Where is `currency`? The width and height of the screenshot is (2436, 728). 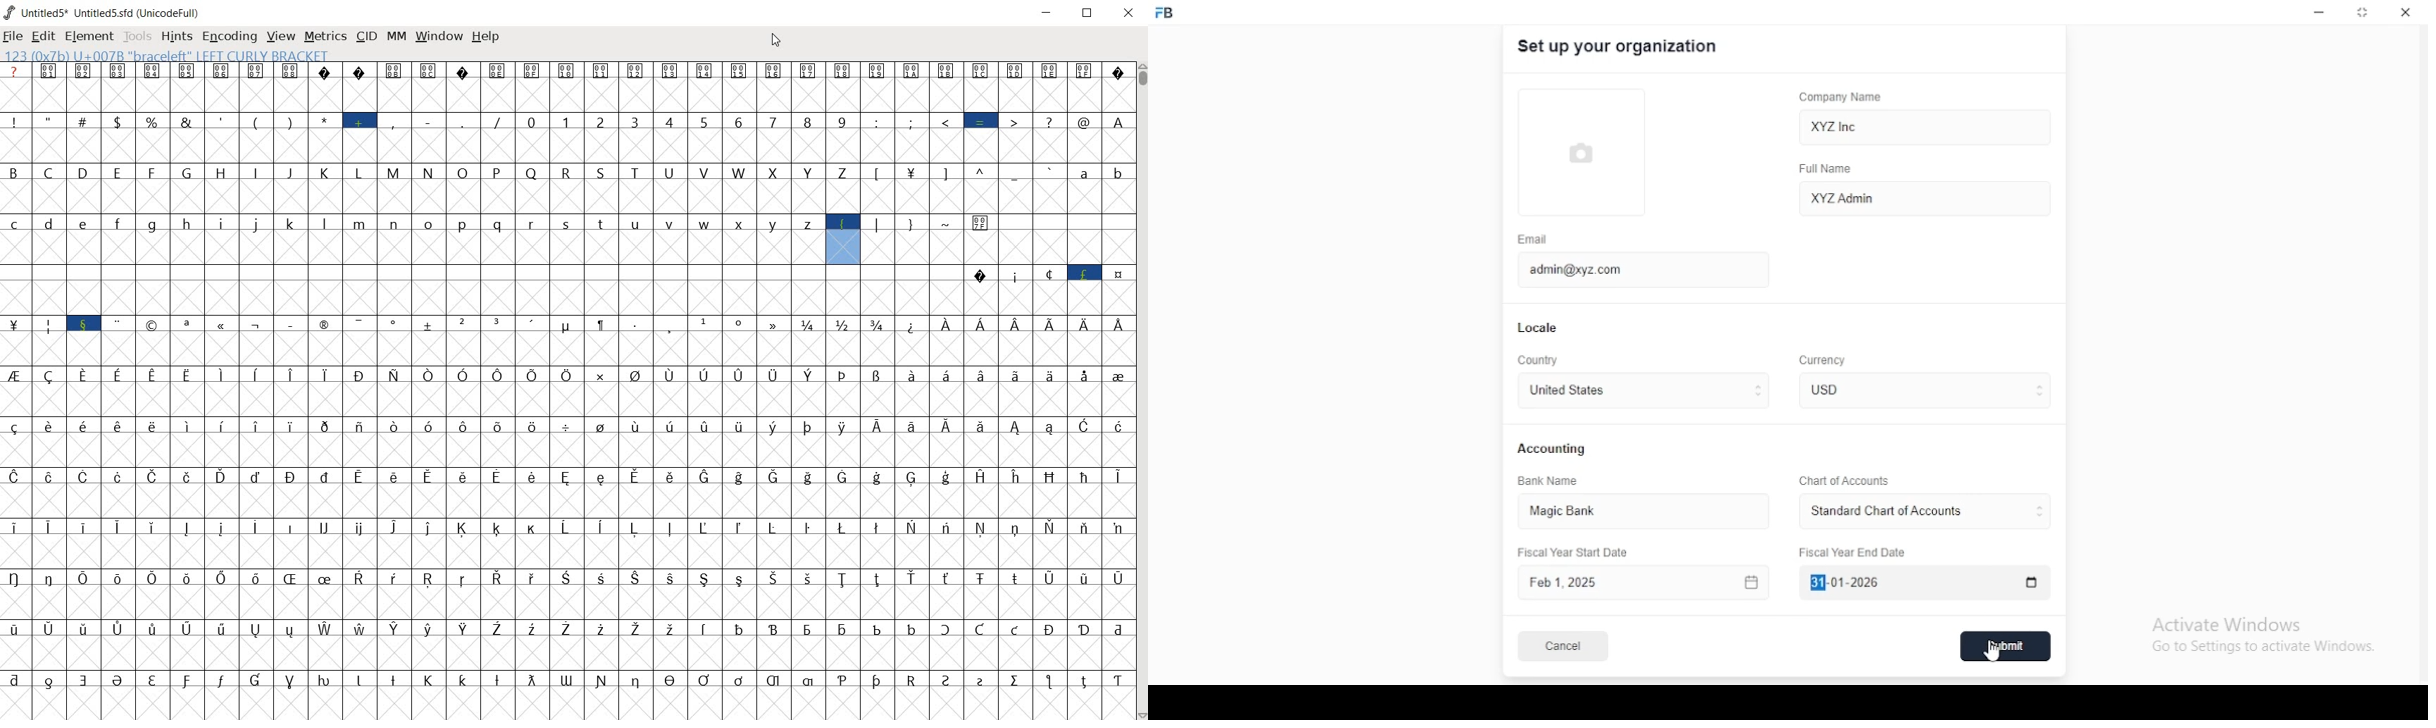
currency is located at coordinates (1837, 390).